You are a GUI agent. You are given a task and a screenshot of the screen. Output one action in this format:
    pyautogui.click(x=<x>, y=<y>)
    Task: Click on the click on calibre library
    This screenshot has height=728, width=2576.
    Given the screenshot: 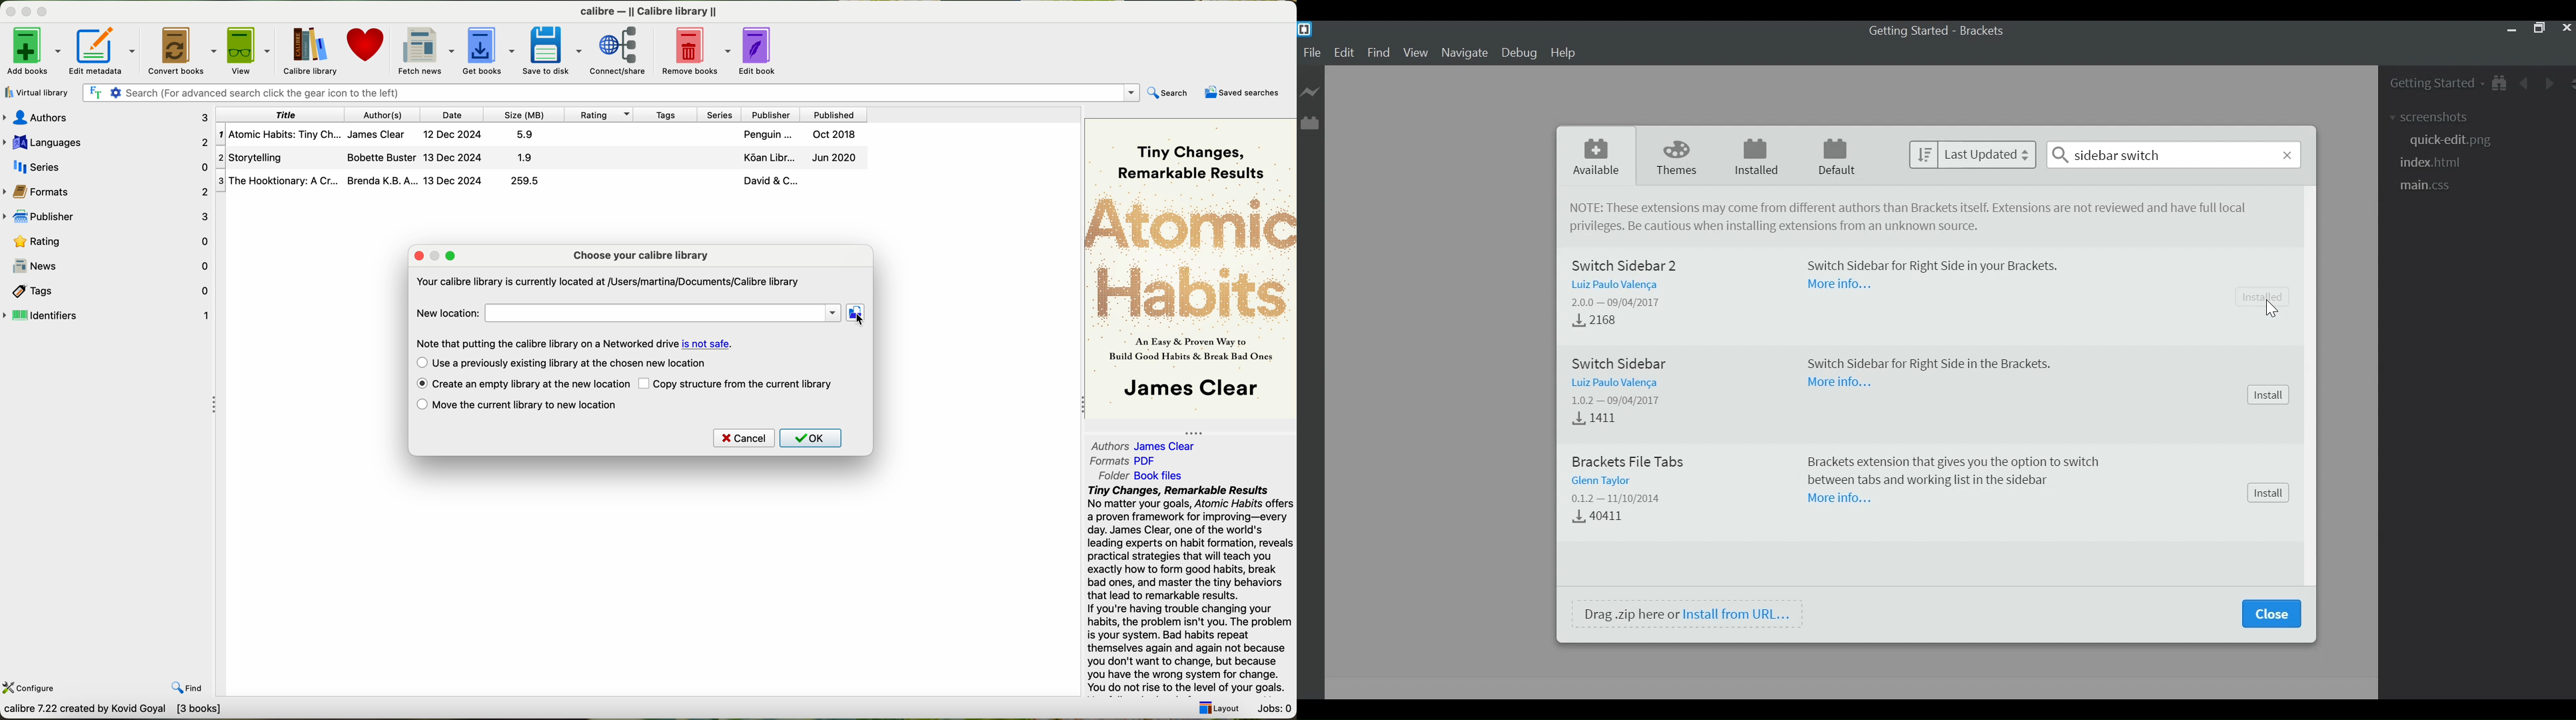 What is the action you would take?
    pyautogui.click(x=309, y=51)
    